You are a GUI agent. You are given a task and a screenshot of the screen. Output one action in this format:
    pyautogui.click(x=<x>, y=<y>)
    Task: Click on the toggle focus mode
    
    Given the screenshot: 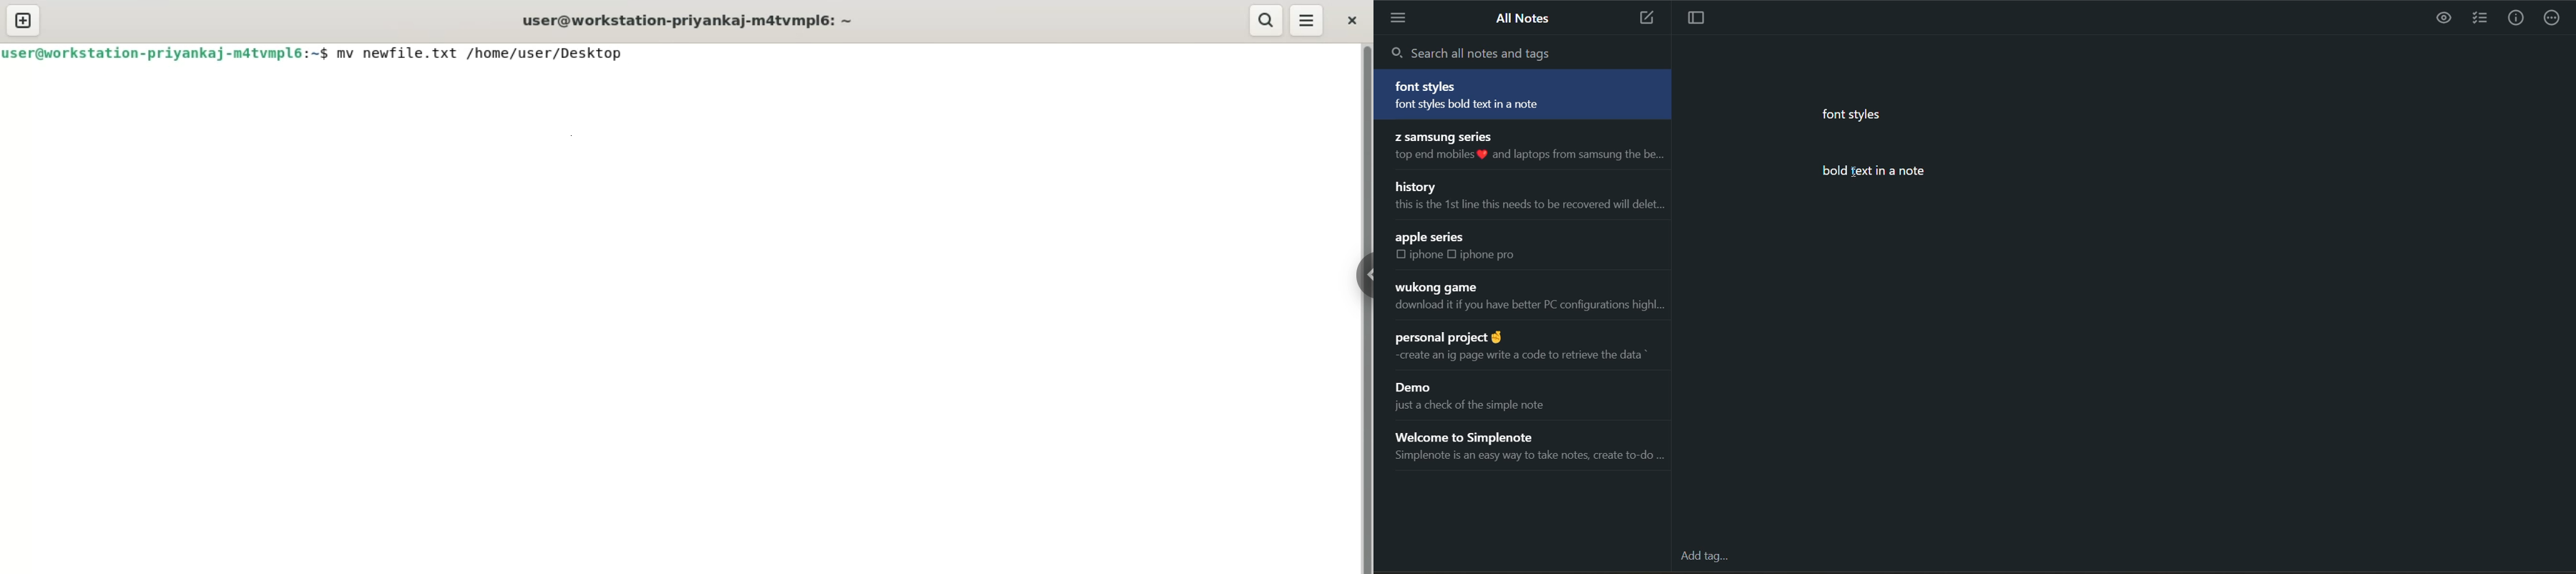 What is the action you would take?
    pyautogui.click(x=1702, y=19)
    